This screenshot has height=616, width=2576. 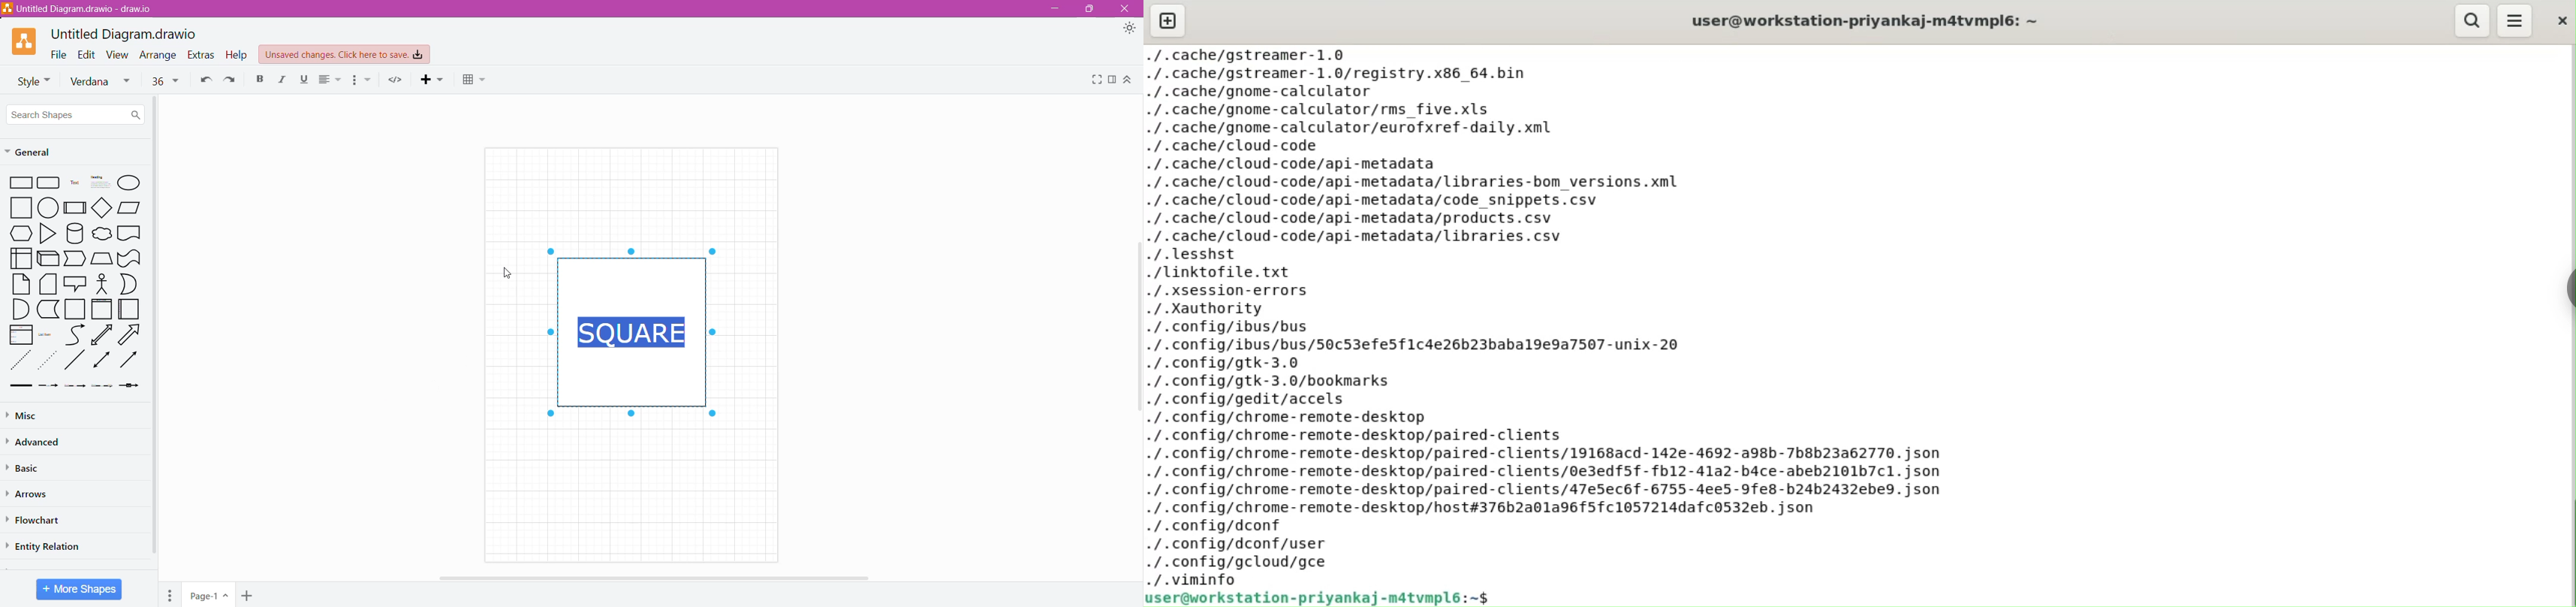 I want to click on L-Shaped Rectangle , so click(x=47, y=310).